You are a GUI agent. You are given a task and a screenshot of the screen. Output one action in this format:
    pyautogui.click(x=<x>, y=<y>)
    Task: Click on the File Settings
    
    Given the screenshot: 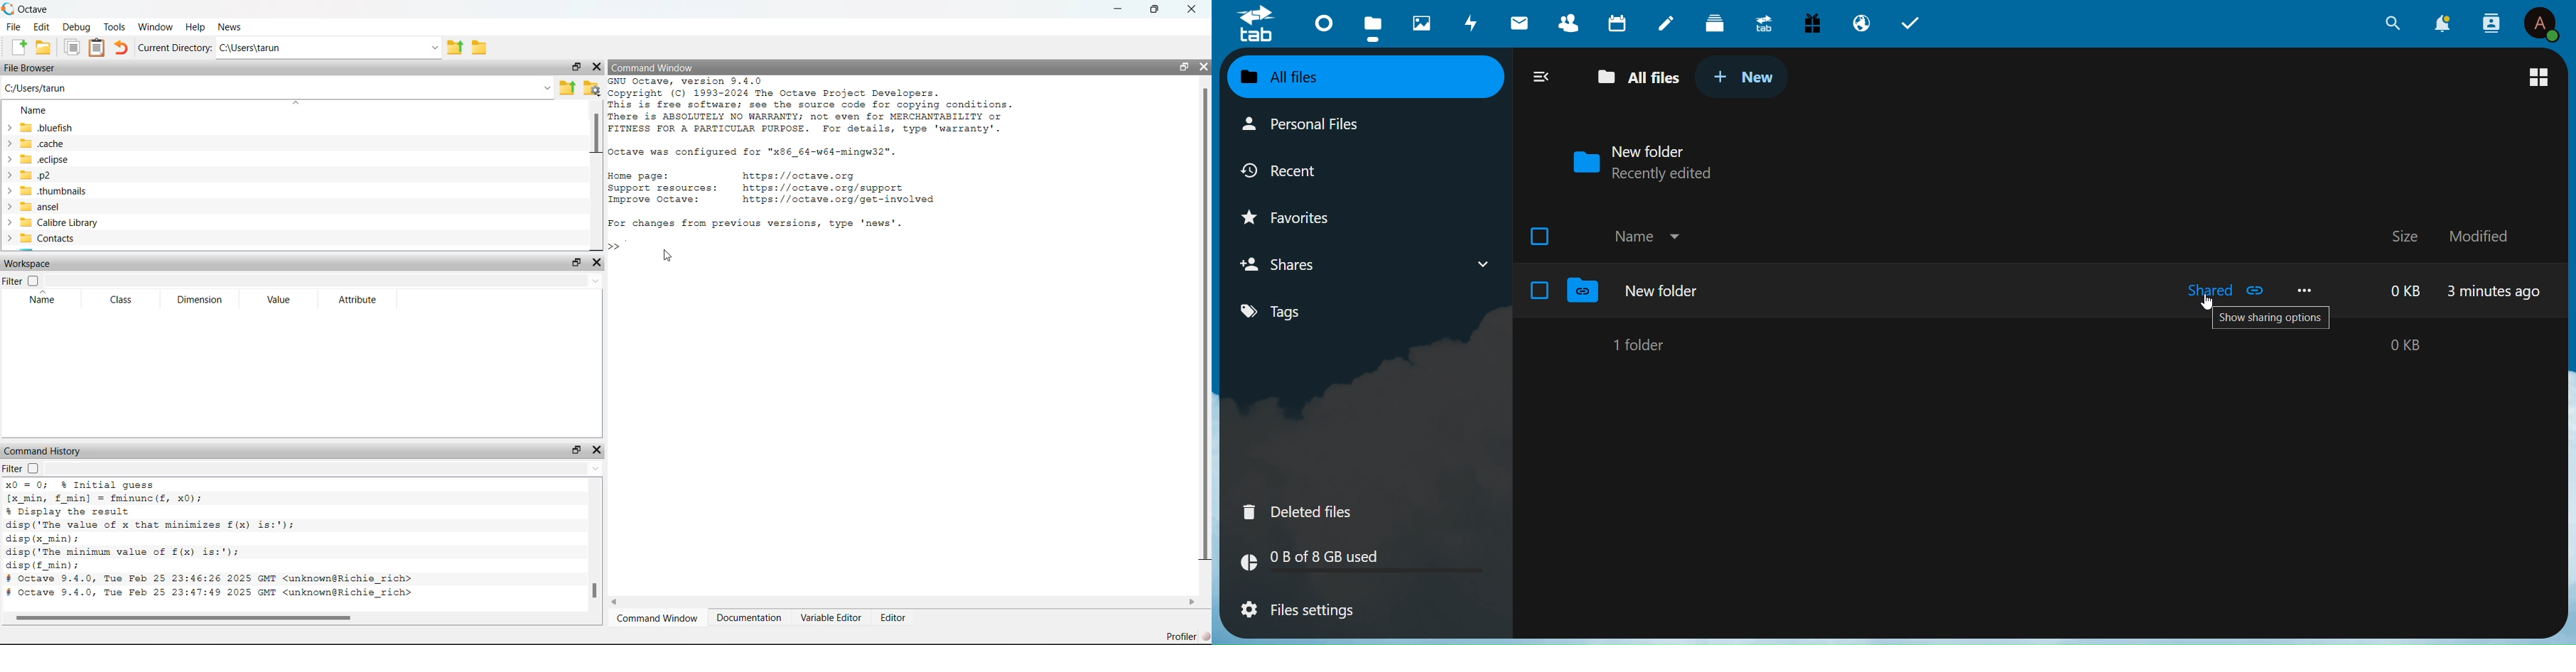 What is the action you would take?
    pyautogui.click(x=1308, y=612)
    